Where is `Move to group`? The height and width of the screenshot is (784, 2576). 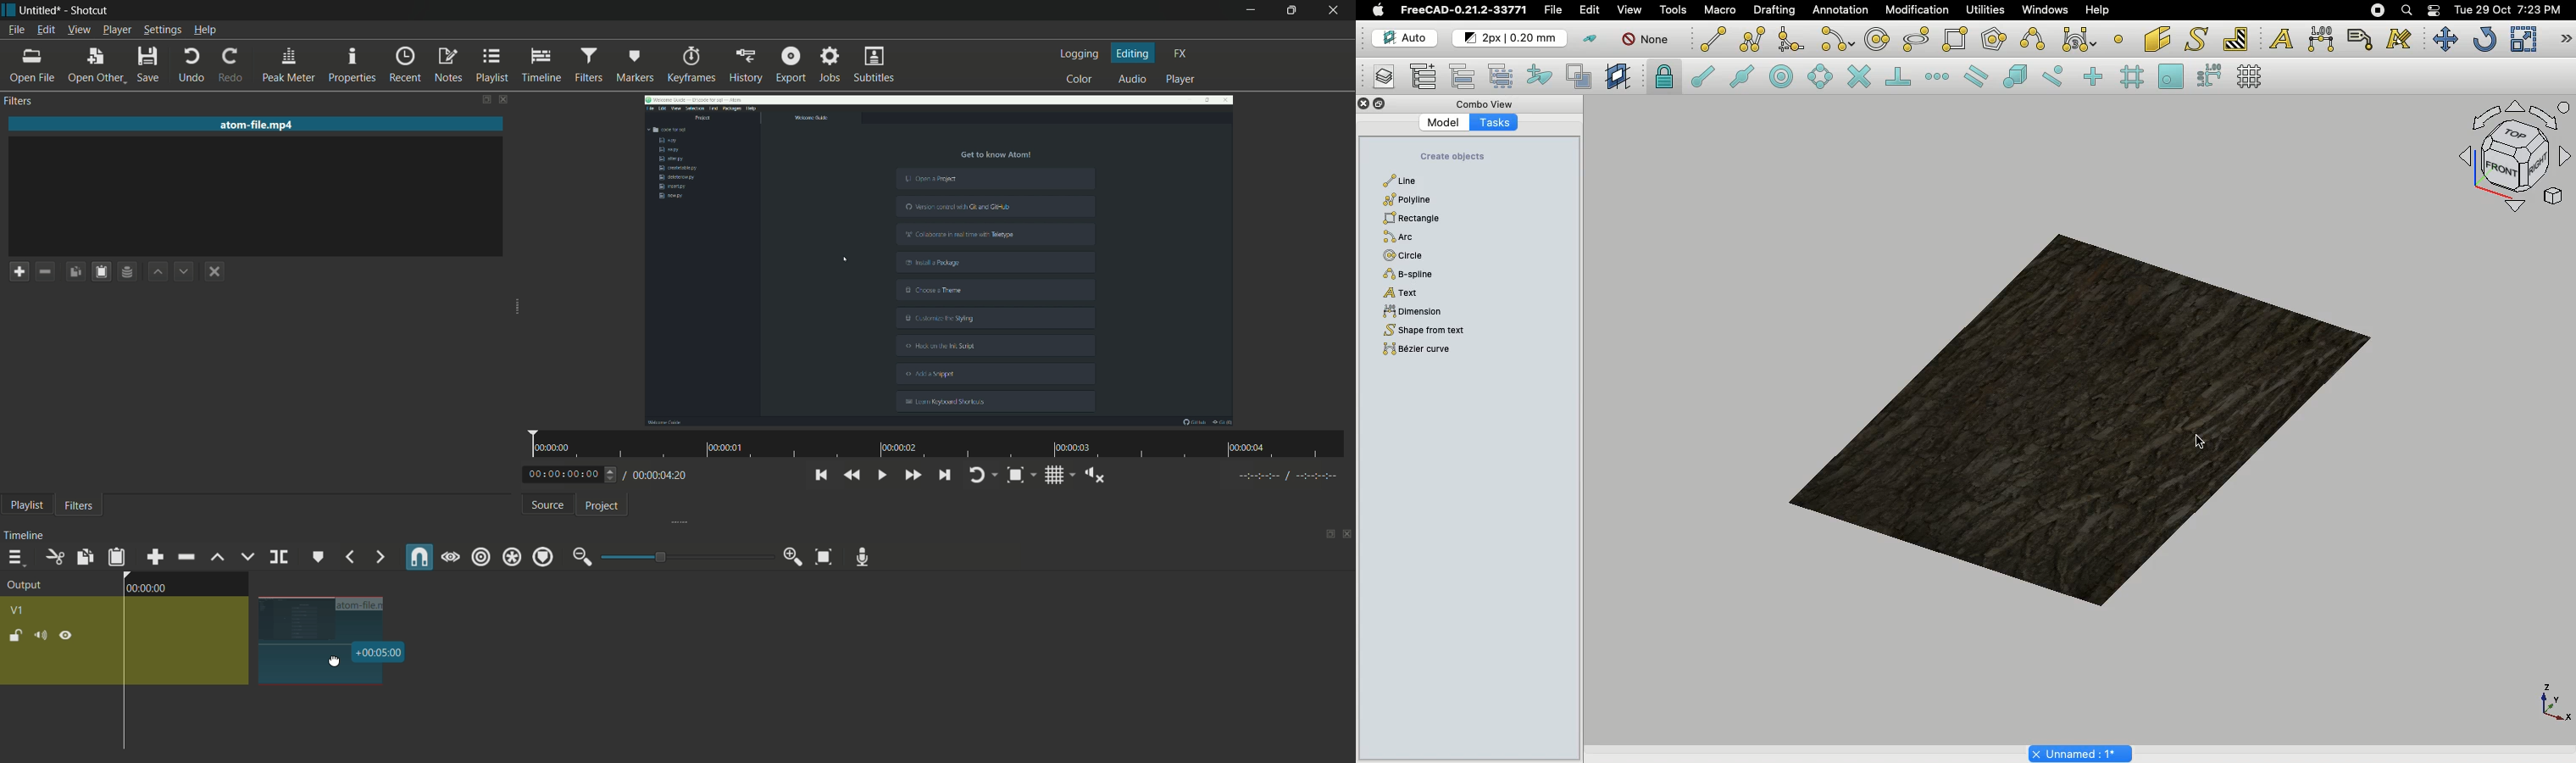
Move to group is located at coordinates (1463, 75).